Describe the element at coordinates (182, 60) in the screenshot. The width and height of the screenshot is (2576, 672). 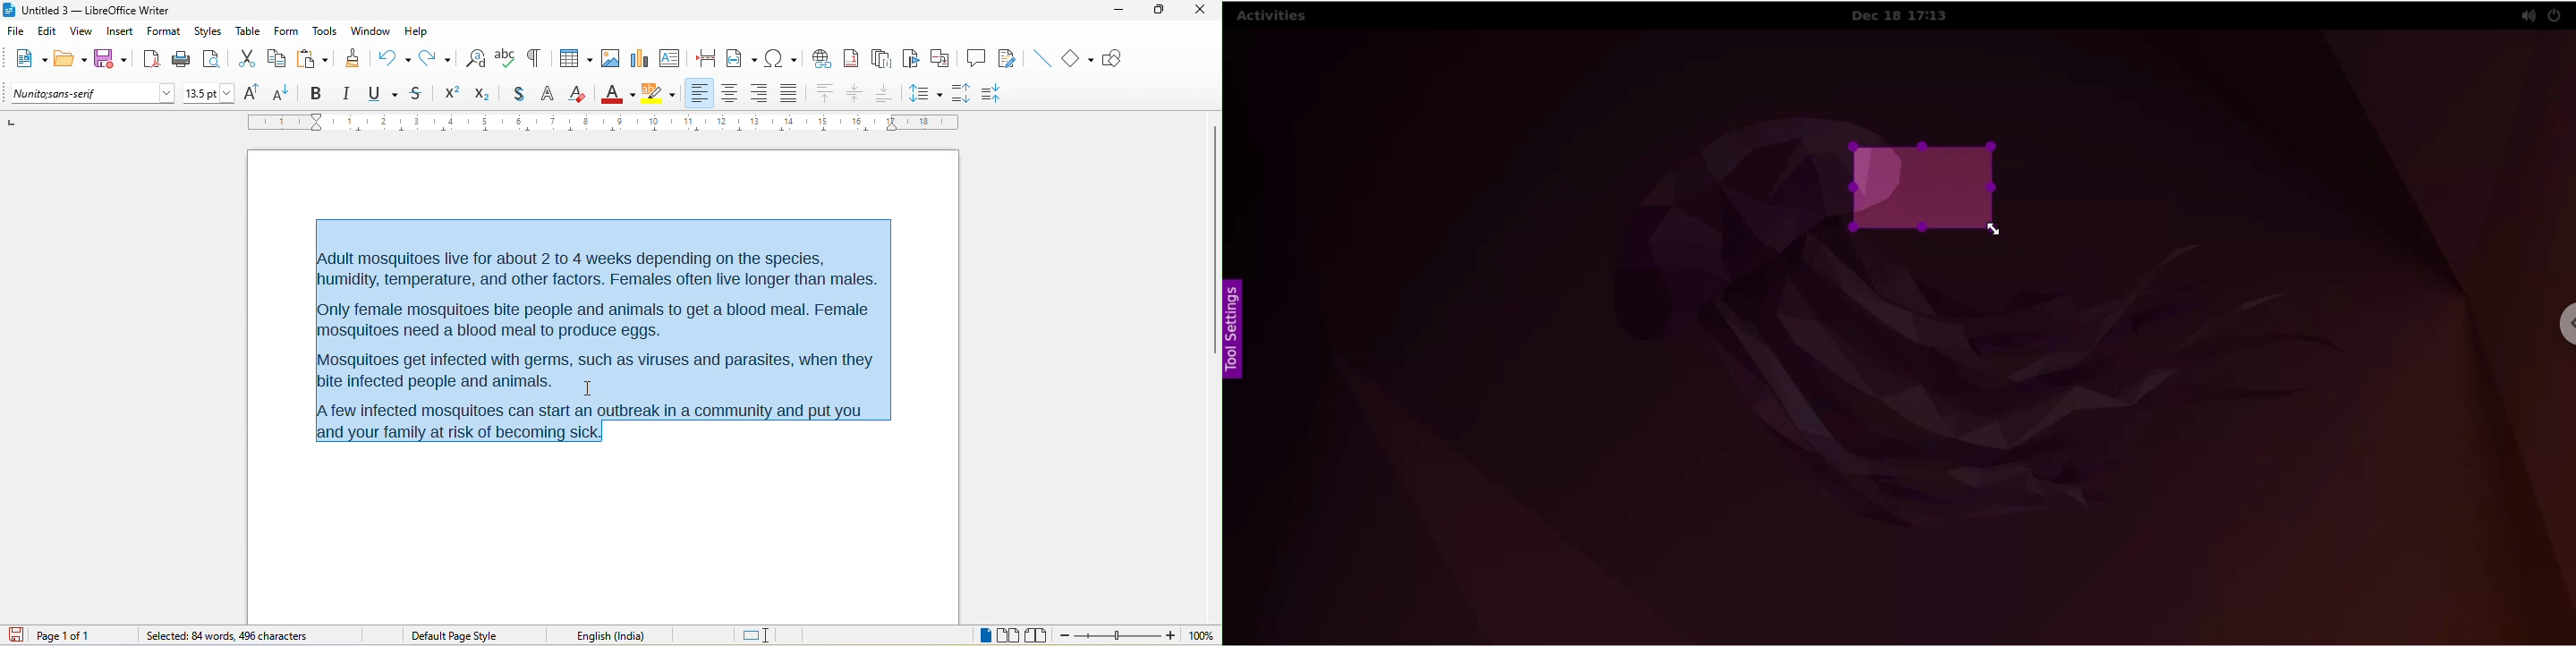
I see `print` at that location.